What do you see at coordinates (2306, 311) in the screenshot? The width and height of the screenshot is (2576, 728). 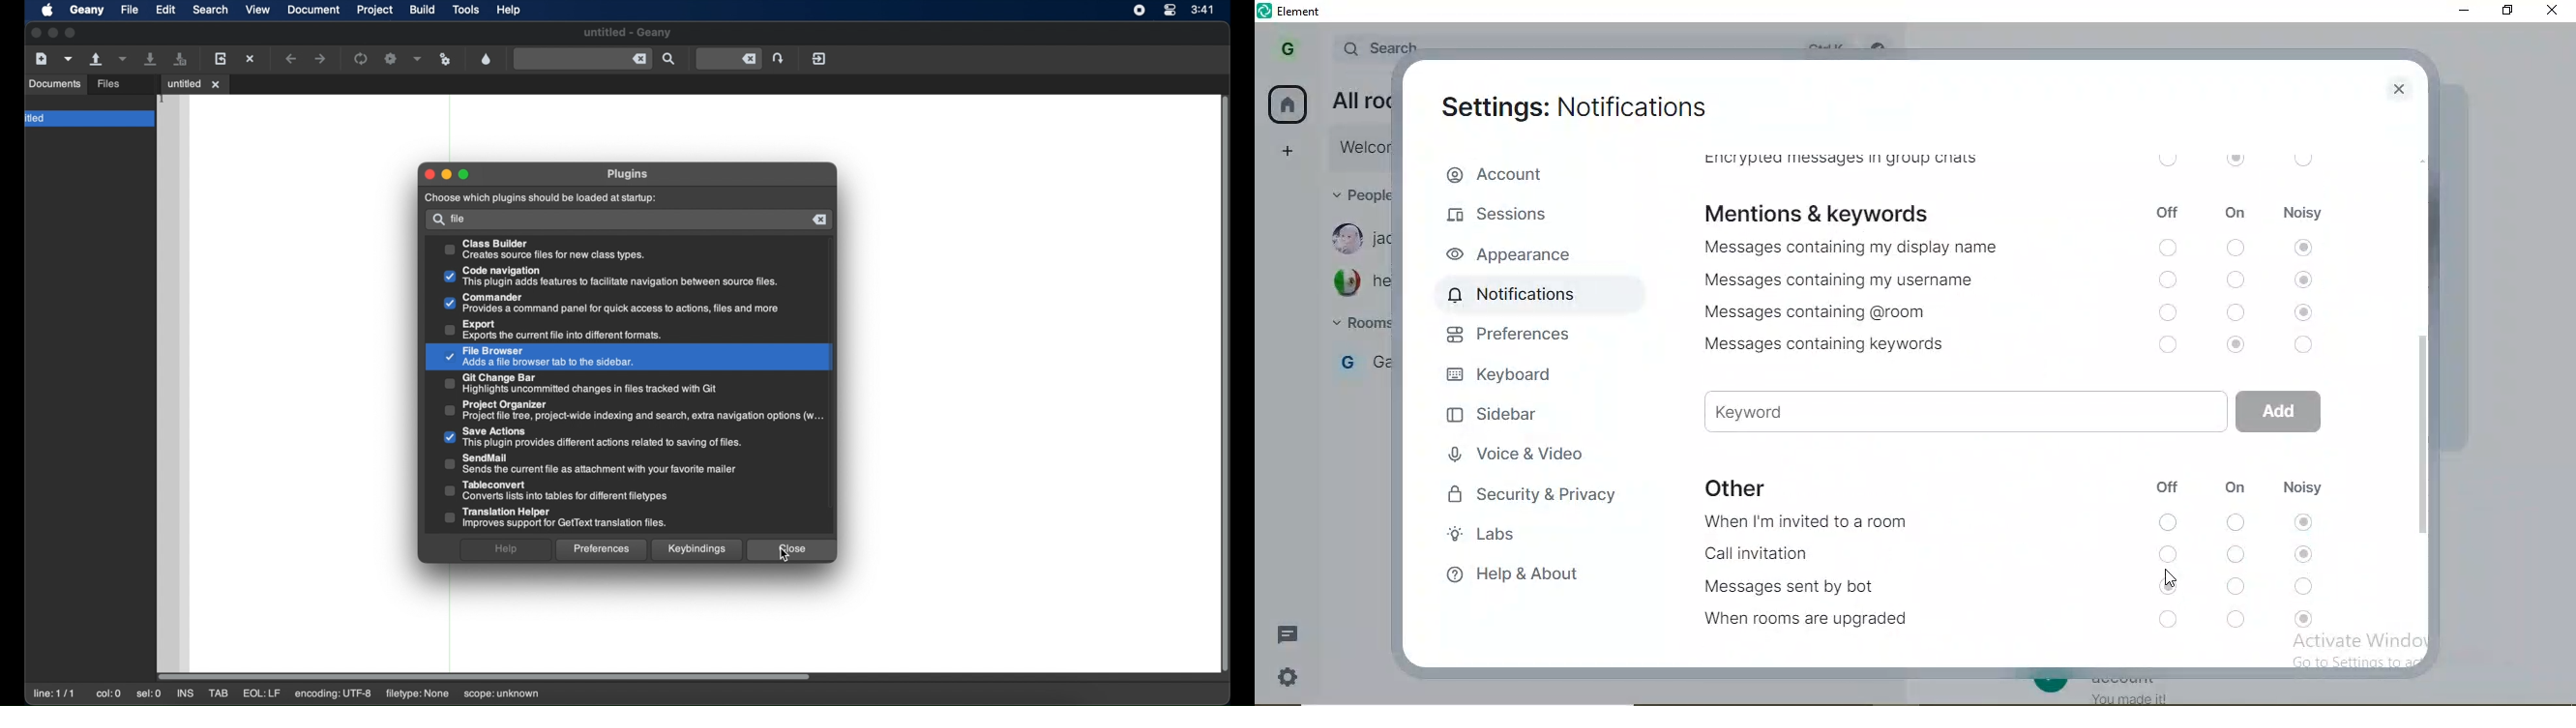 I see `noisy switch` at bounding box center [2306, 311].